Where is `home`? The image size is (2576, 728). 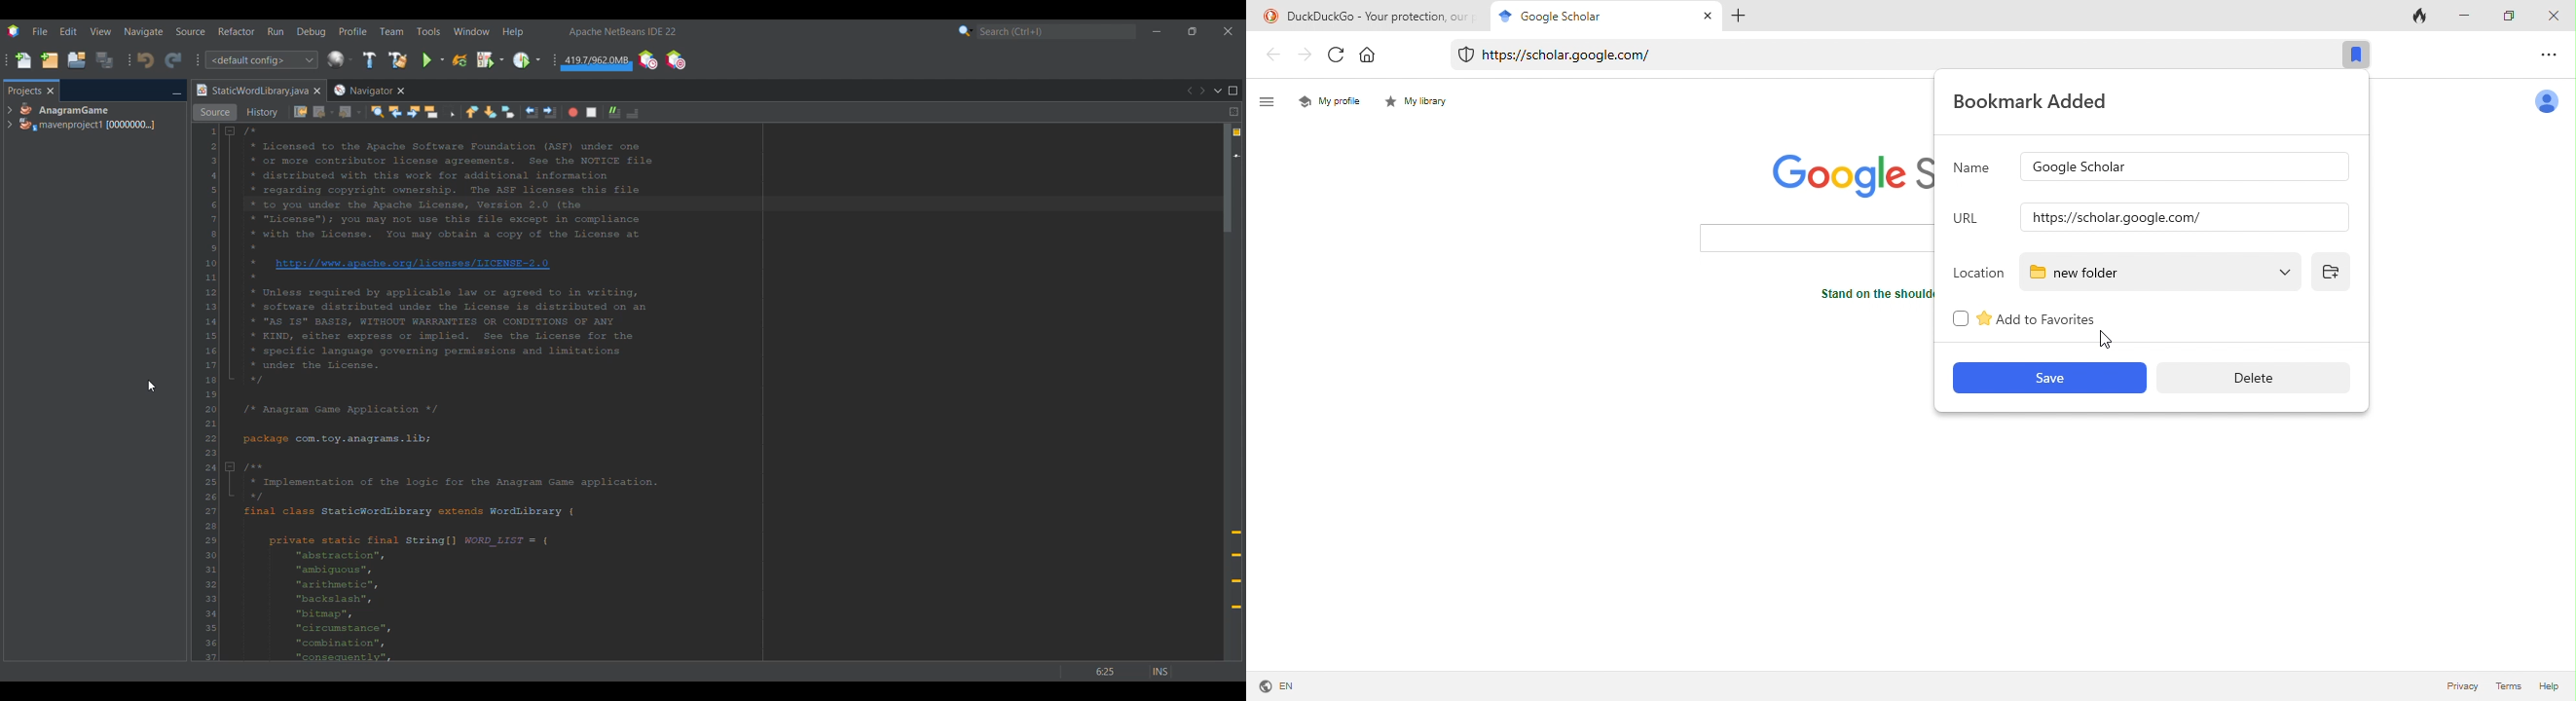
home is located at coordinates (1376, 55).